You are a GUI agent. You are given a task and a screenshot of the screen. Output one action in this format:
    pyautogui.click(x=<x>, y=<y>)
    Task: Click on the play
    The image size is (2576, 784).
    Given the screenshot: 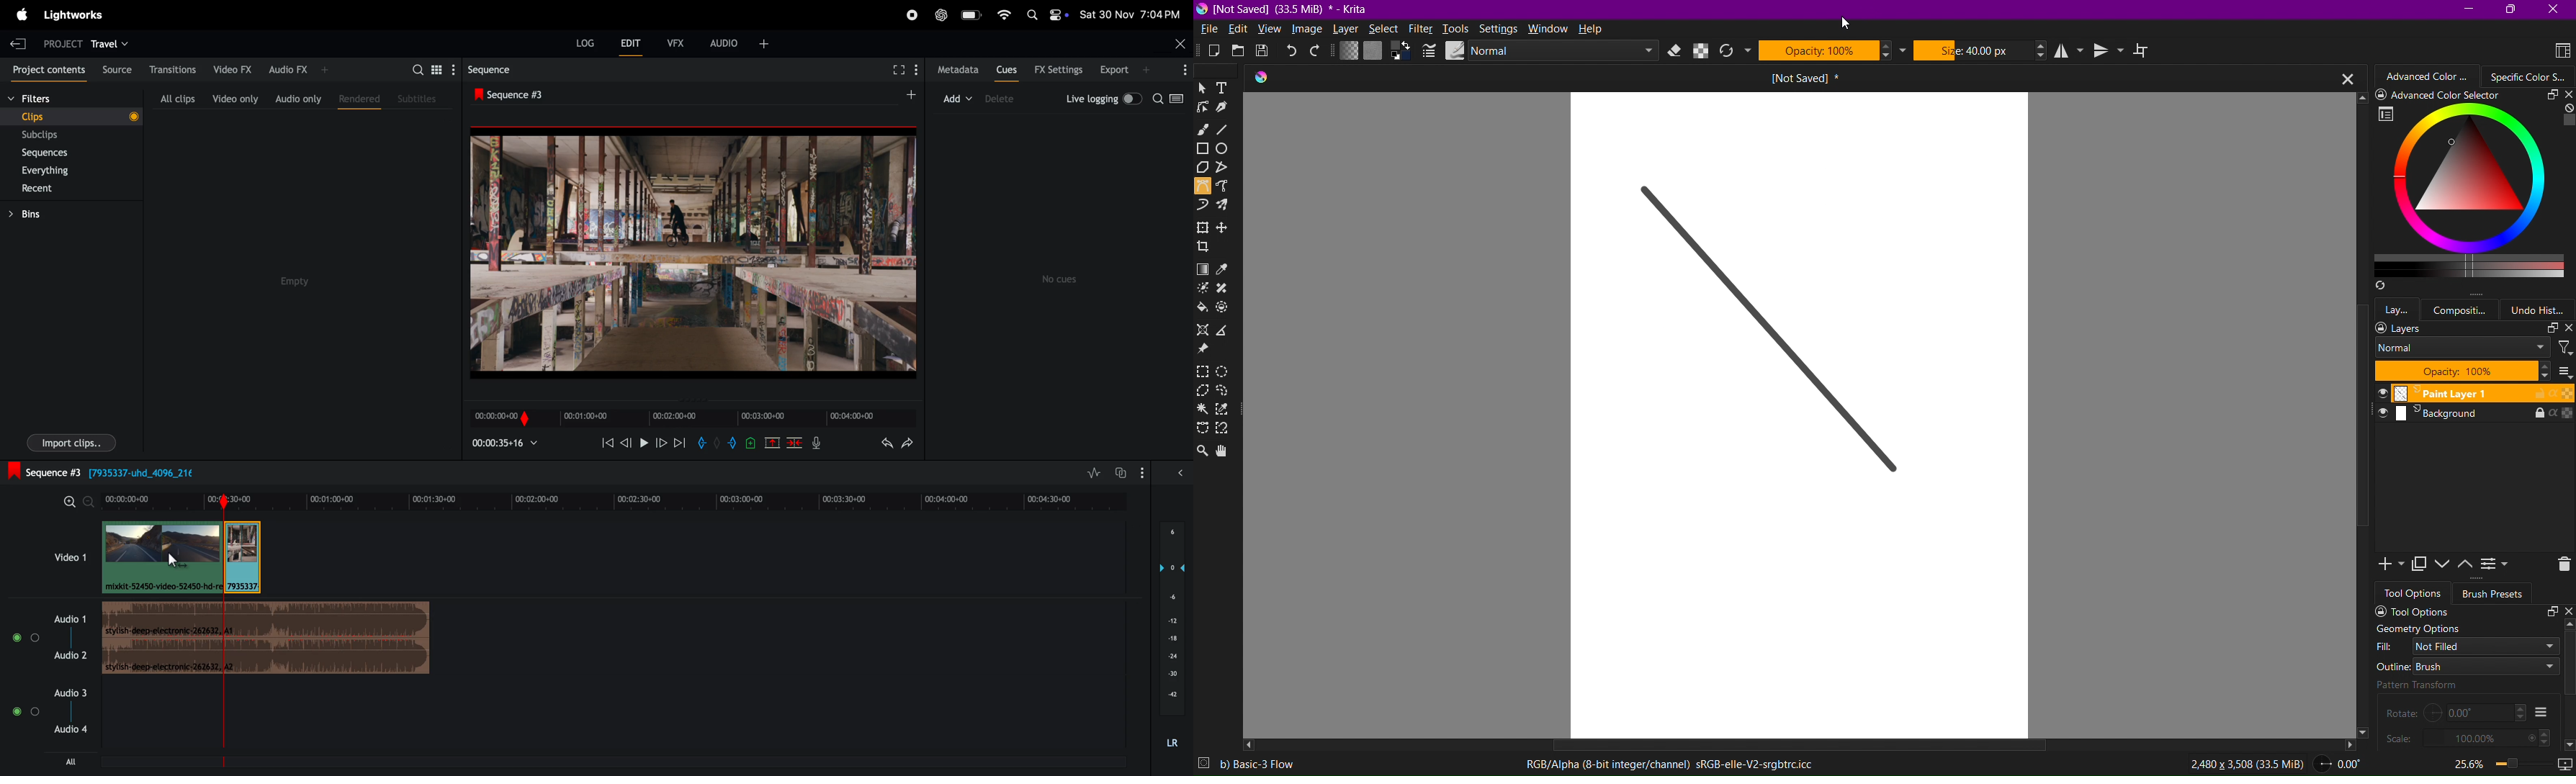 What is the action you would take?
    pyautogui.click(x=643, y=444)
    